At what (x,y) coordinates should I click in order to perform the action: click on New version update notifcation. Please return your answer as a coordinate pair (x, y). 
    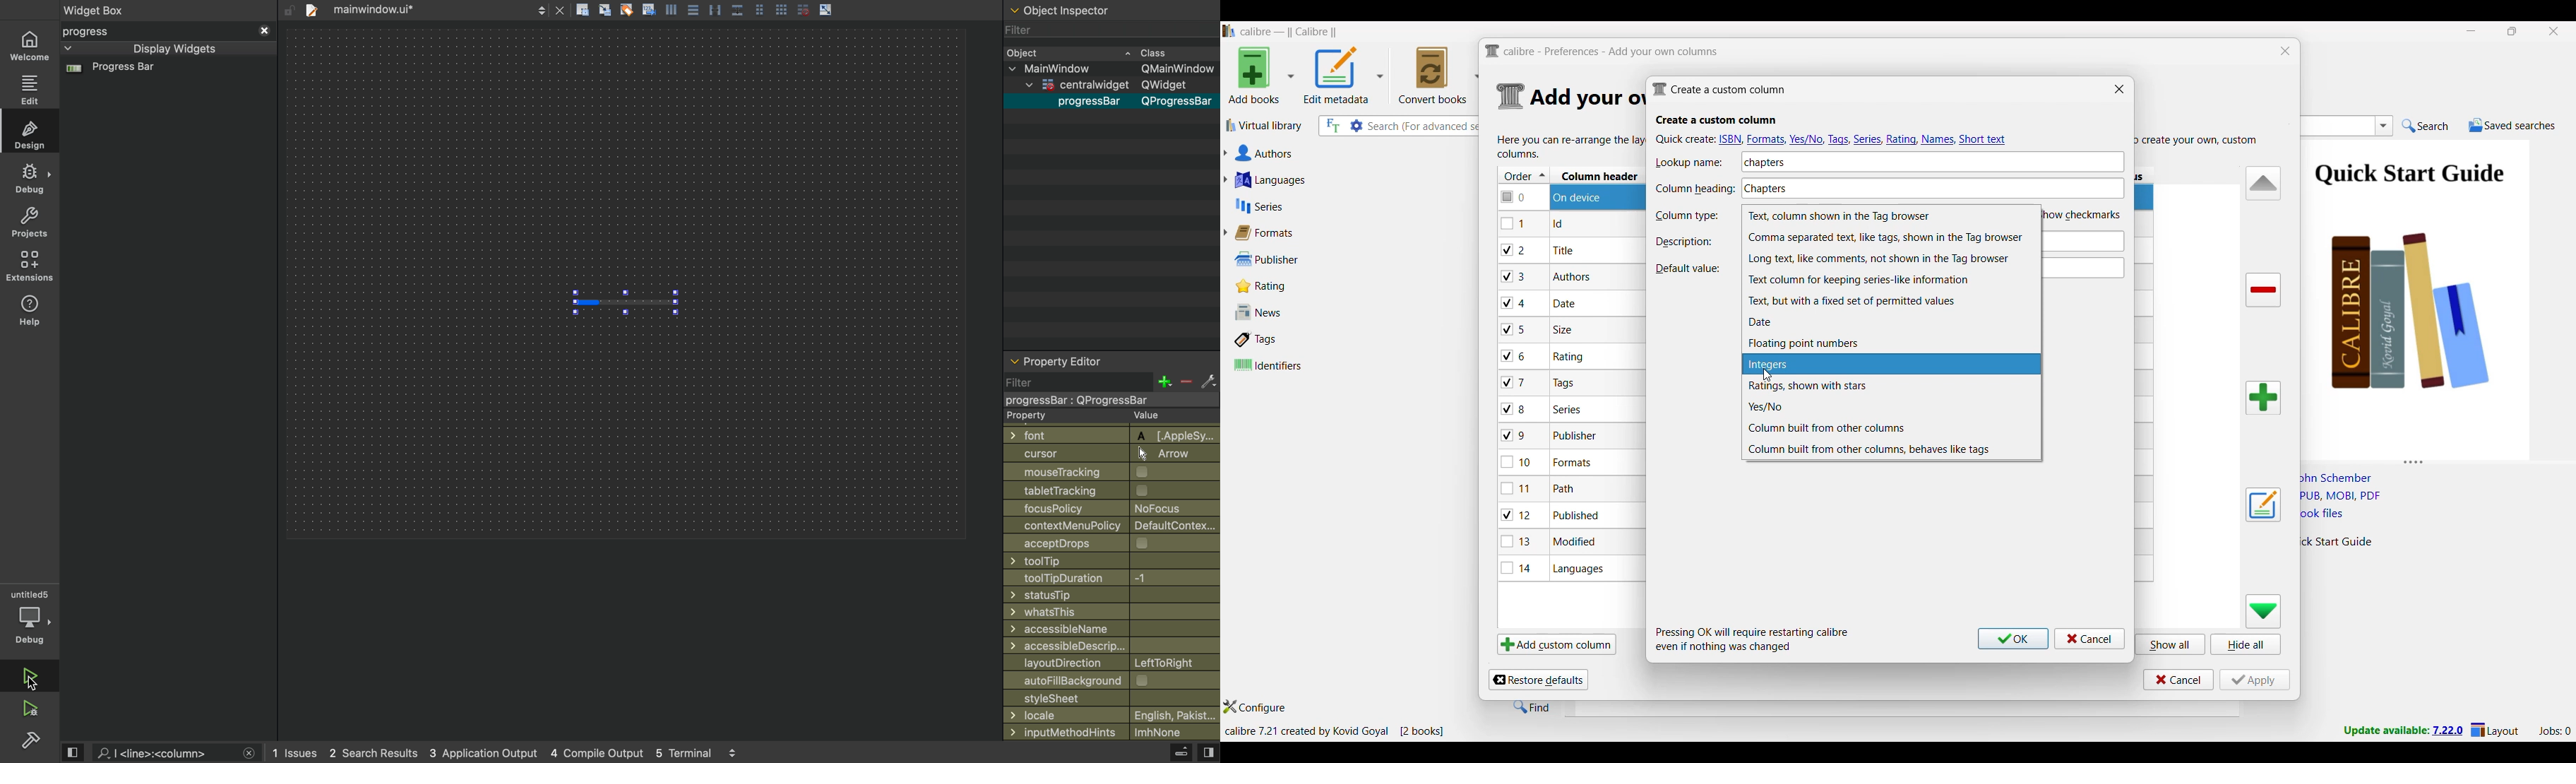
    Looking at the image, I should click on (2403, 730).